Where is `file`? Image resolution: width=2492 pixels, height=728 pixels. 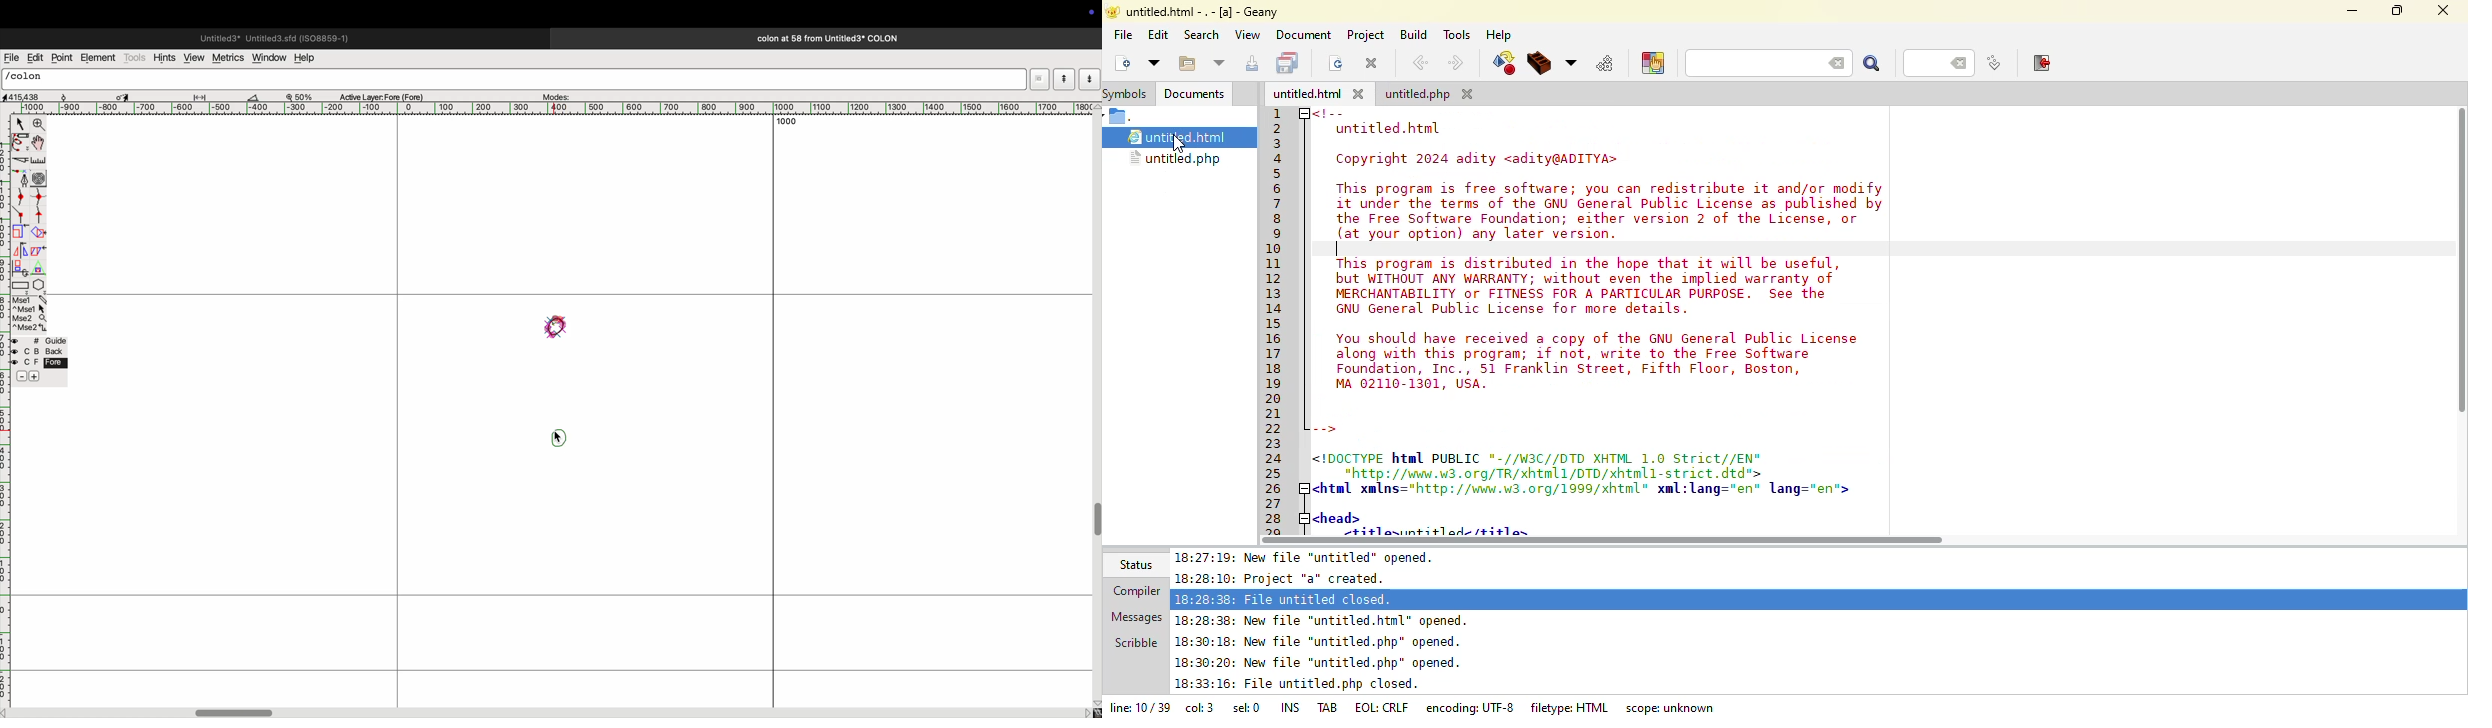 file is located at coordinates (1122, 35).